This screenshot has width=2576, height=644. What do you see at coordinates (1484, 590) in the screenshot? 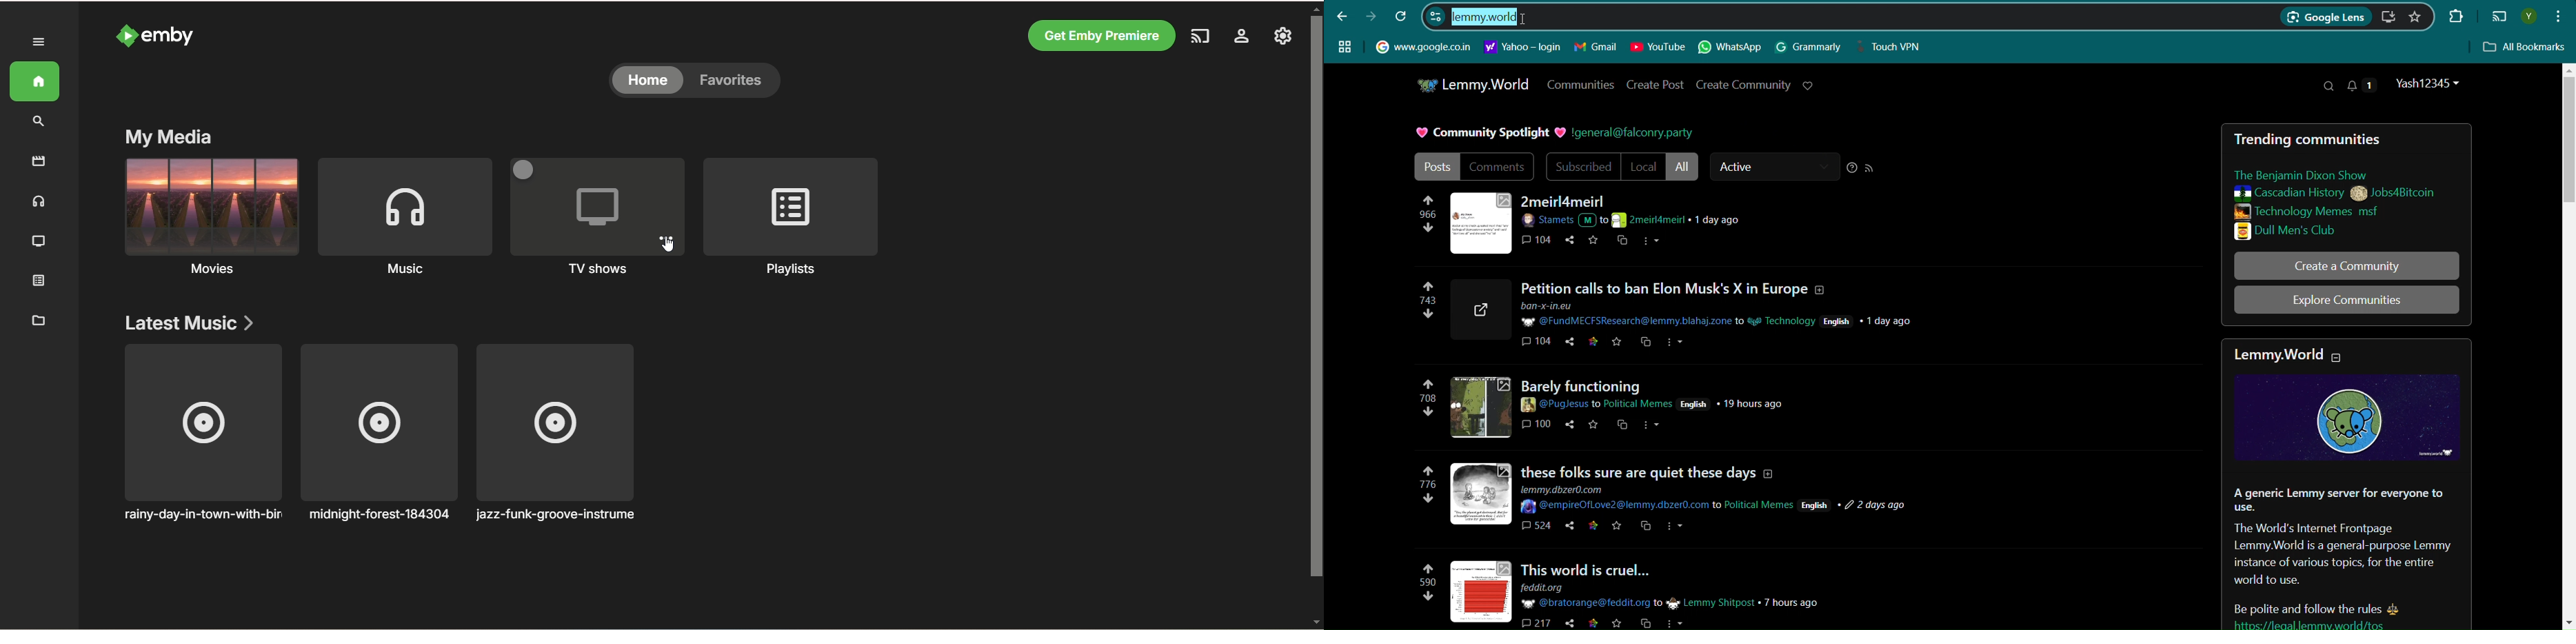
I see `image` at bounding box center [1484, 590].